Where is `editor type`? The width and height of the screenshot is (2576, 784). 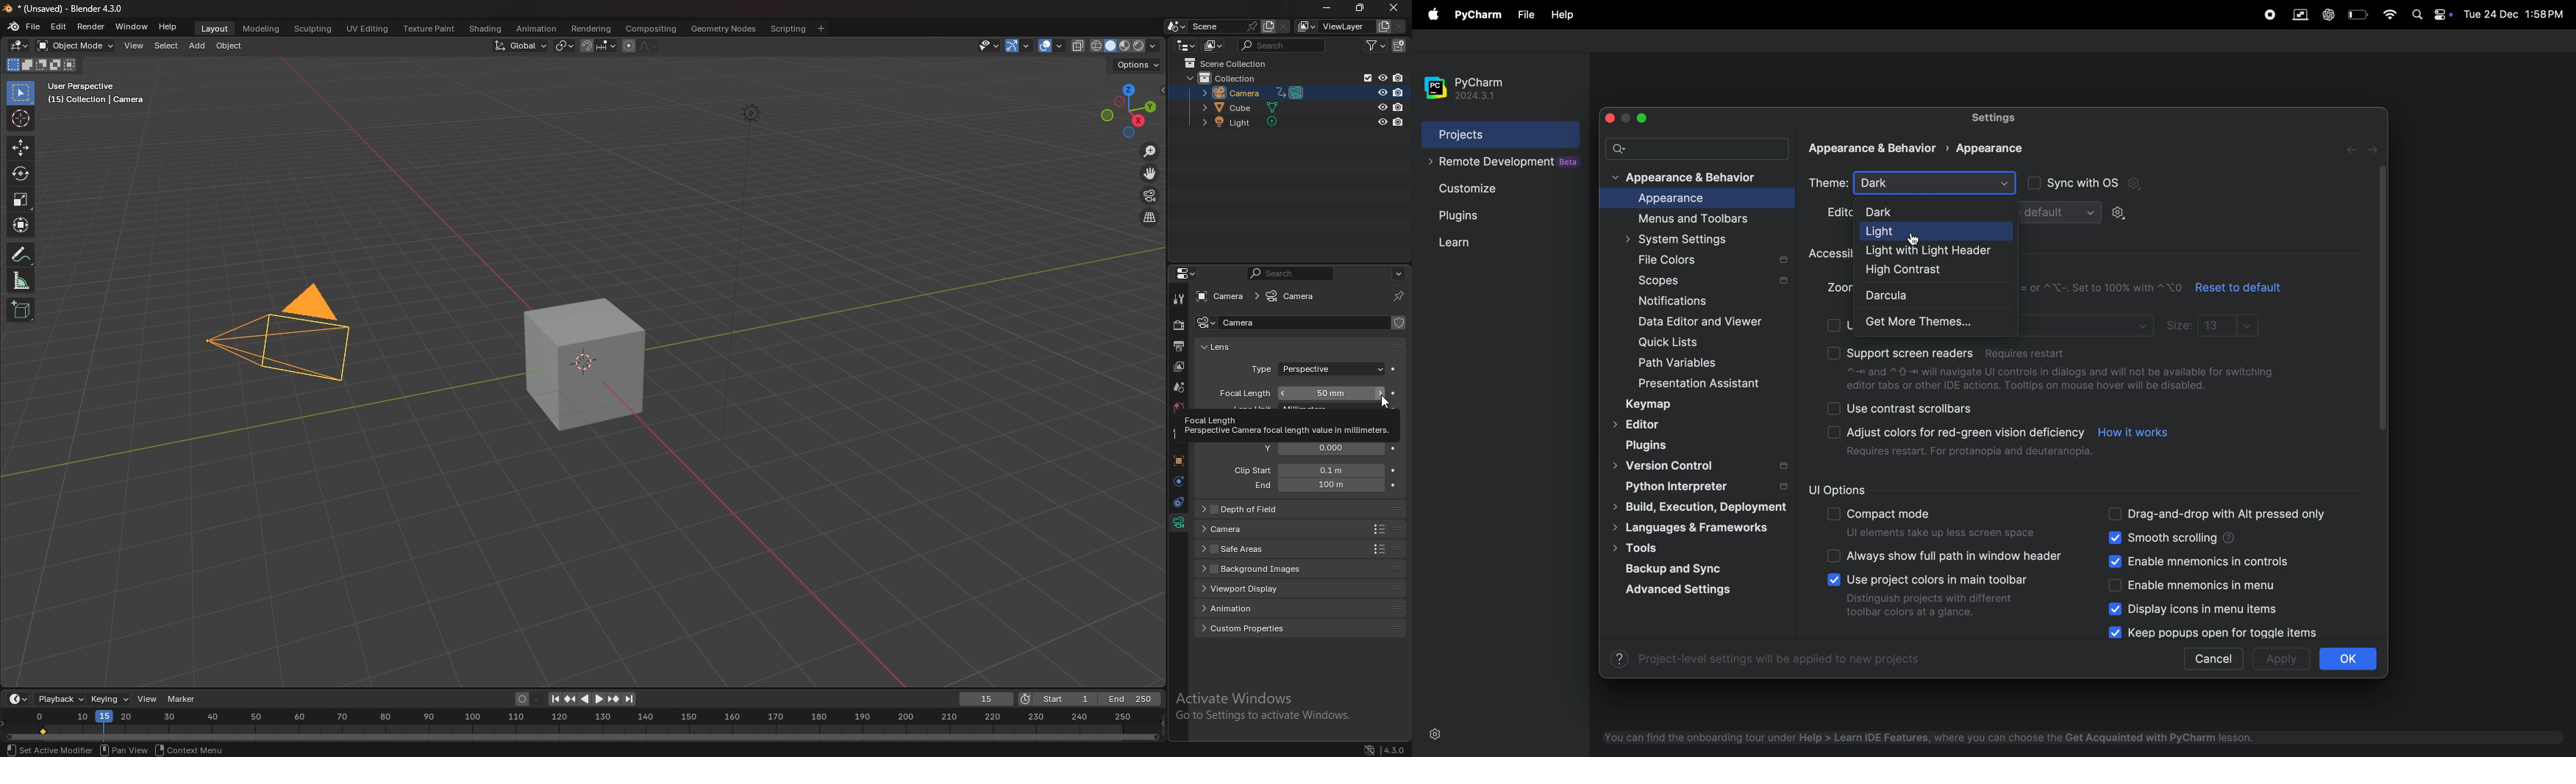 editor type is located at coordinates (1187, 273).